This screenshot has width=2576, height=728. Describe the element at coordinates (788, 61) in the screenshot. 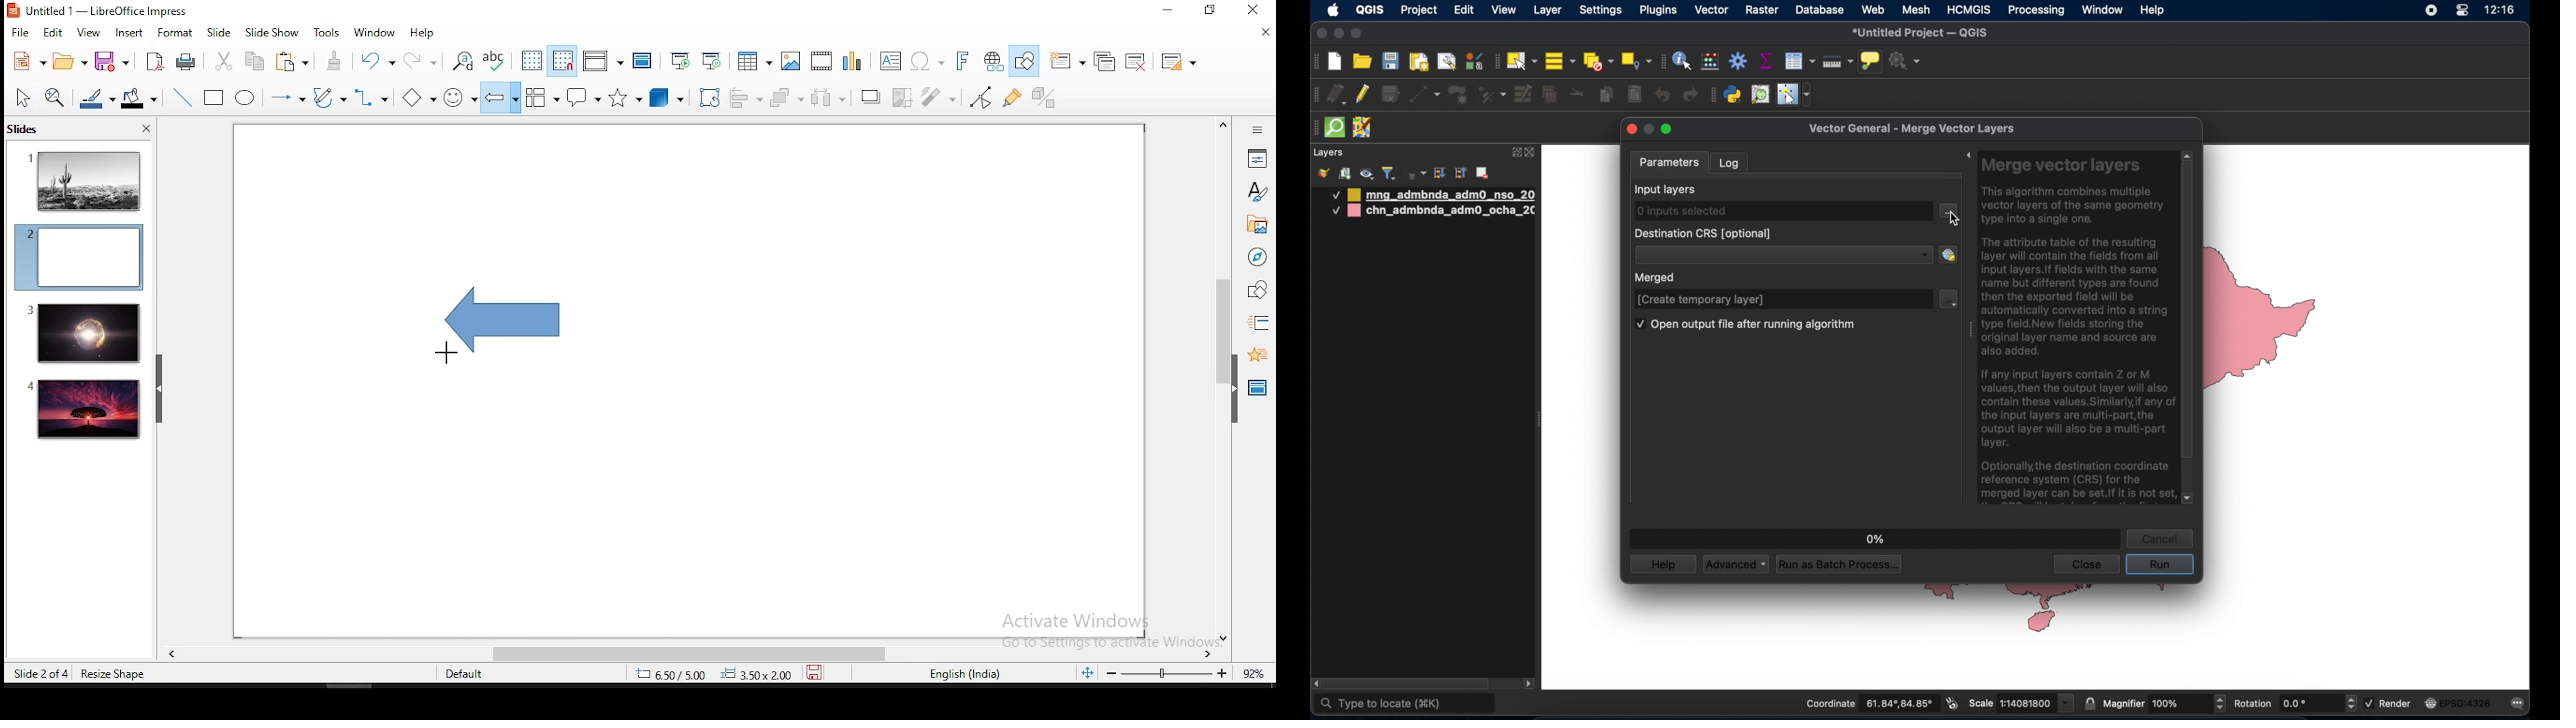

I see `images` at that location.